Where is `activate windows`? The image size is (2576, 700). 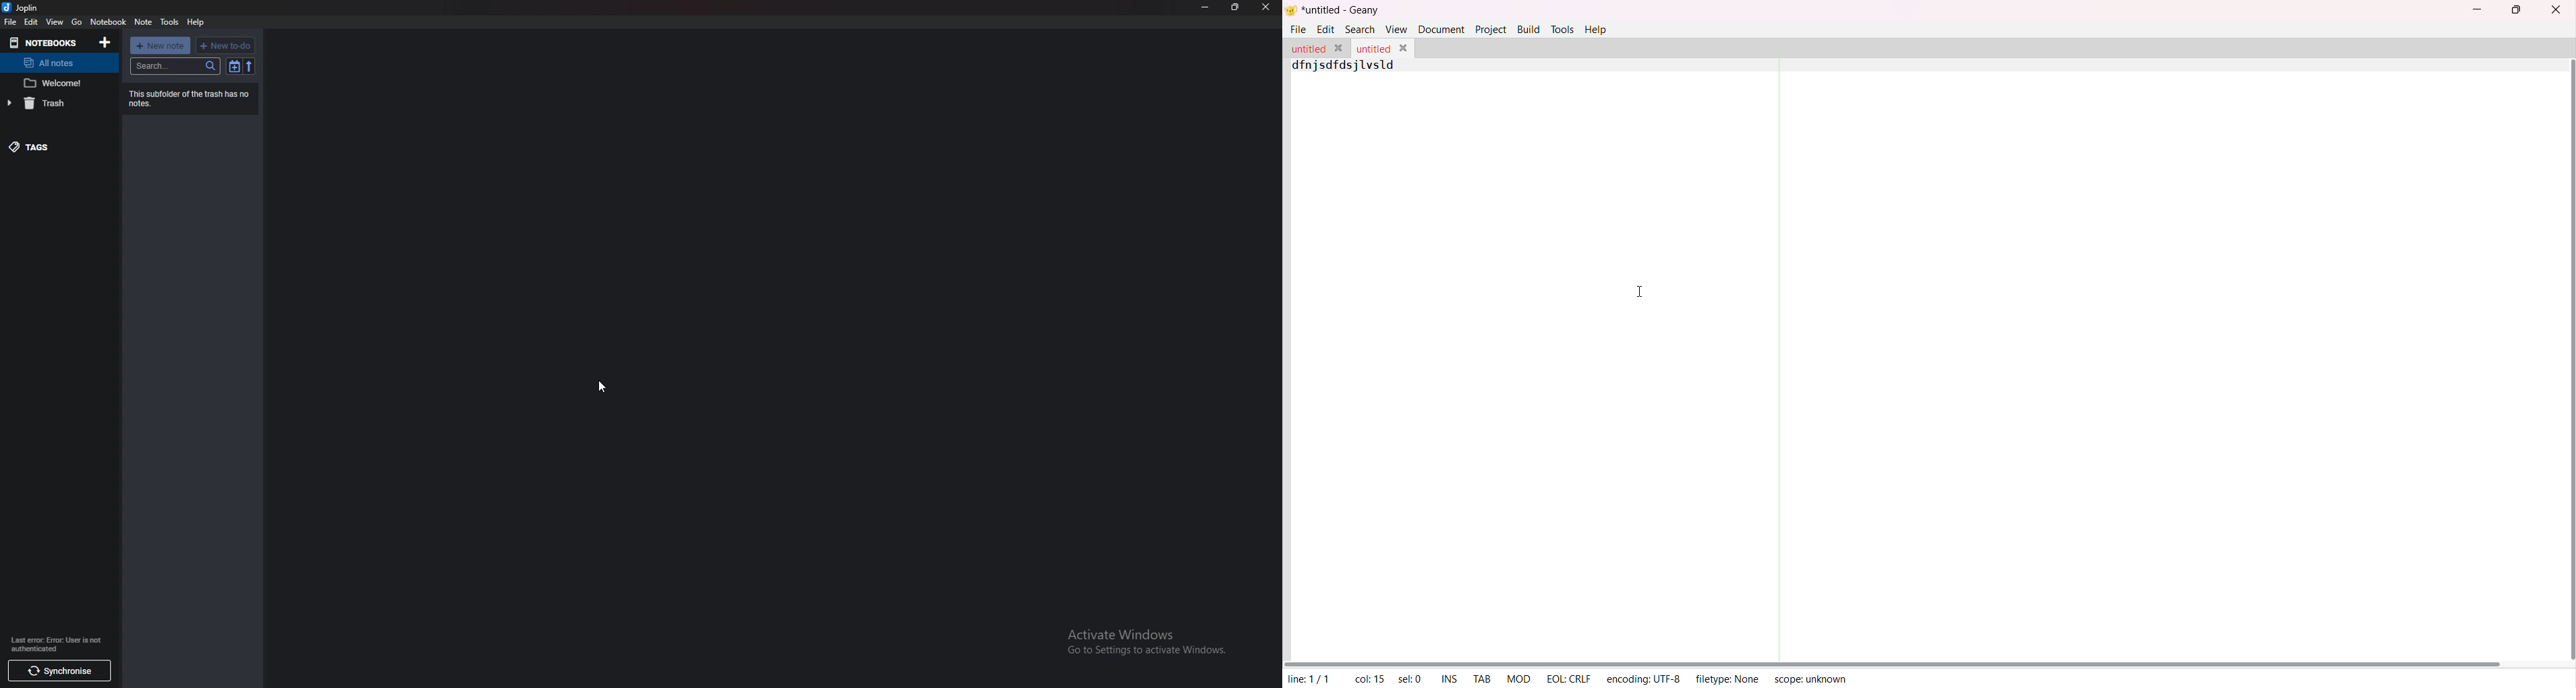 activate windows is located at coordinates (1151, 639).